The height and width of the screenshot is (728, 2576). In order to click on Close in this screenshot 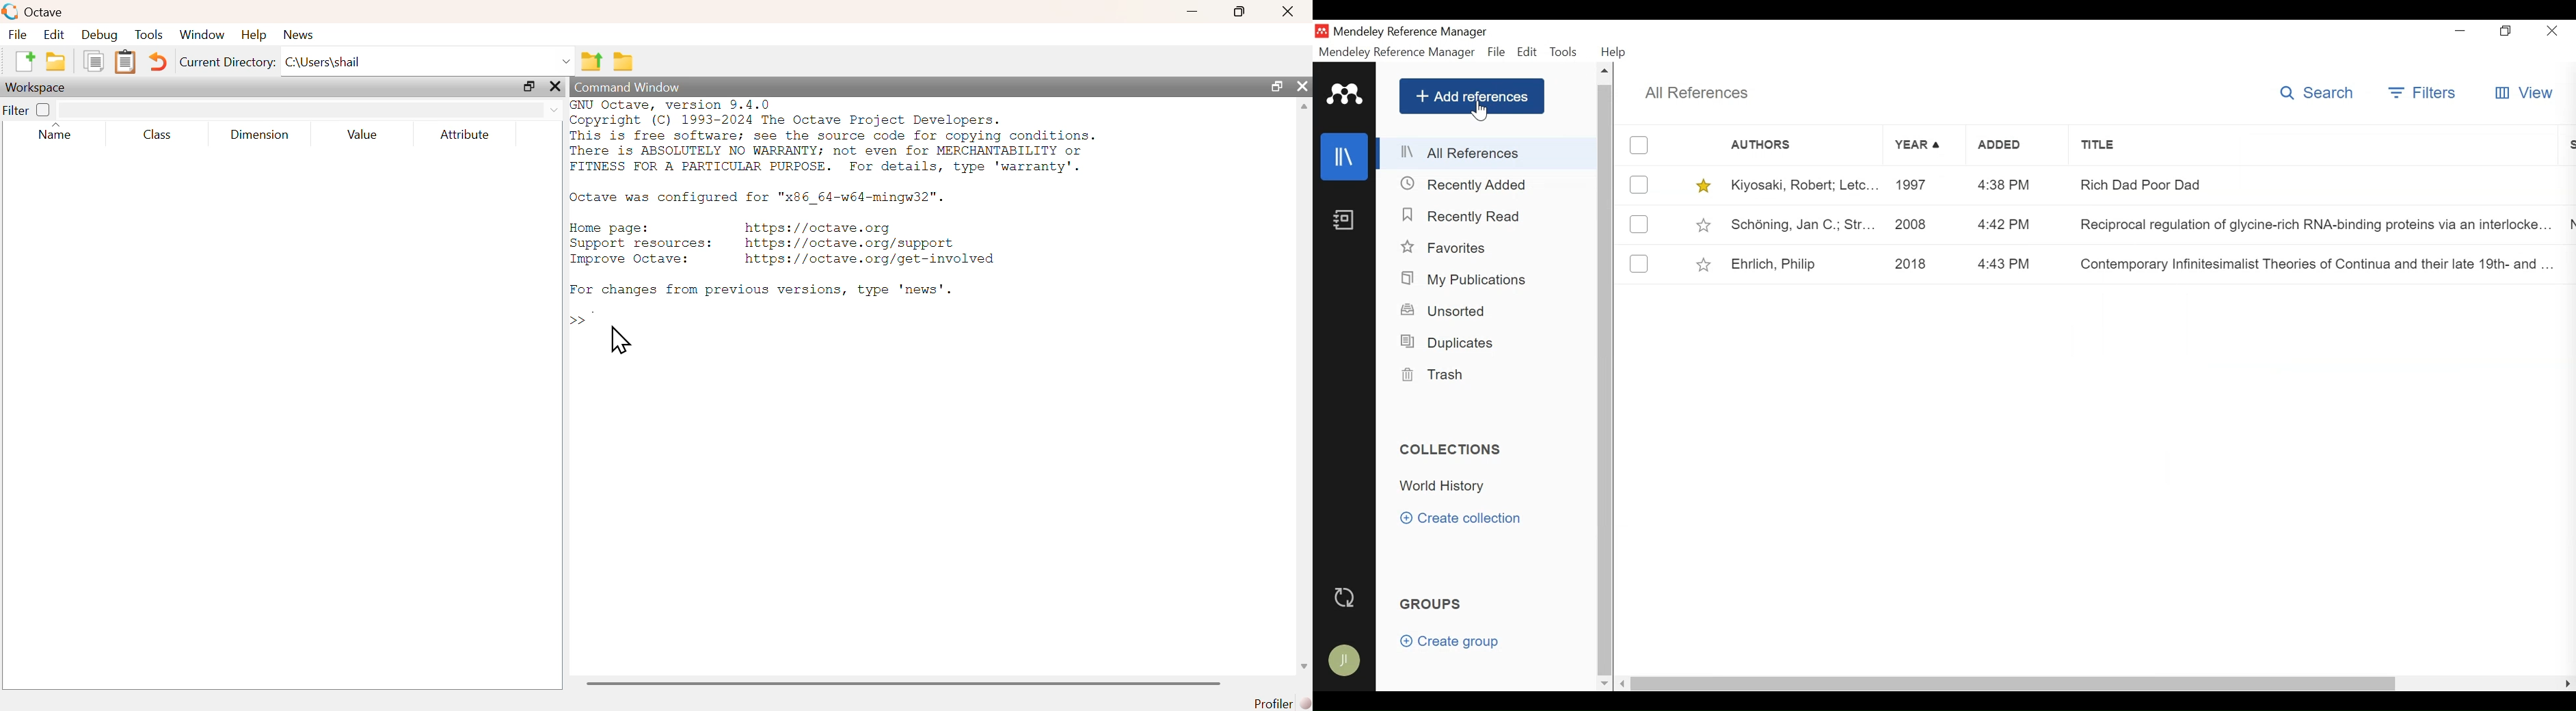, I will do `click(2554, 32)`.